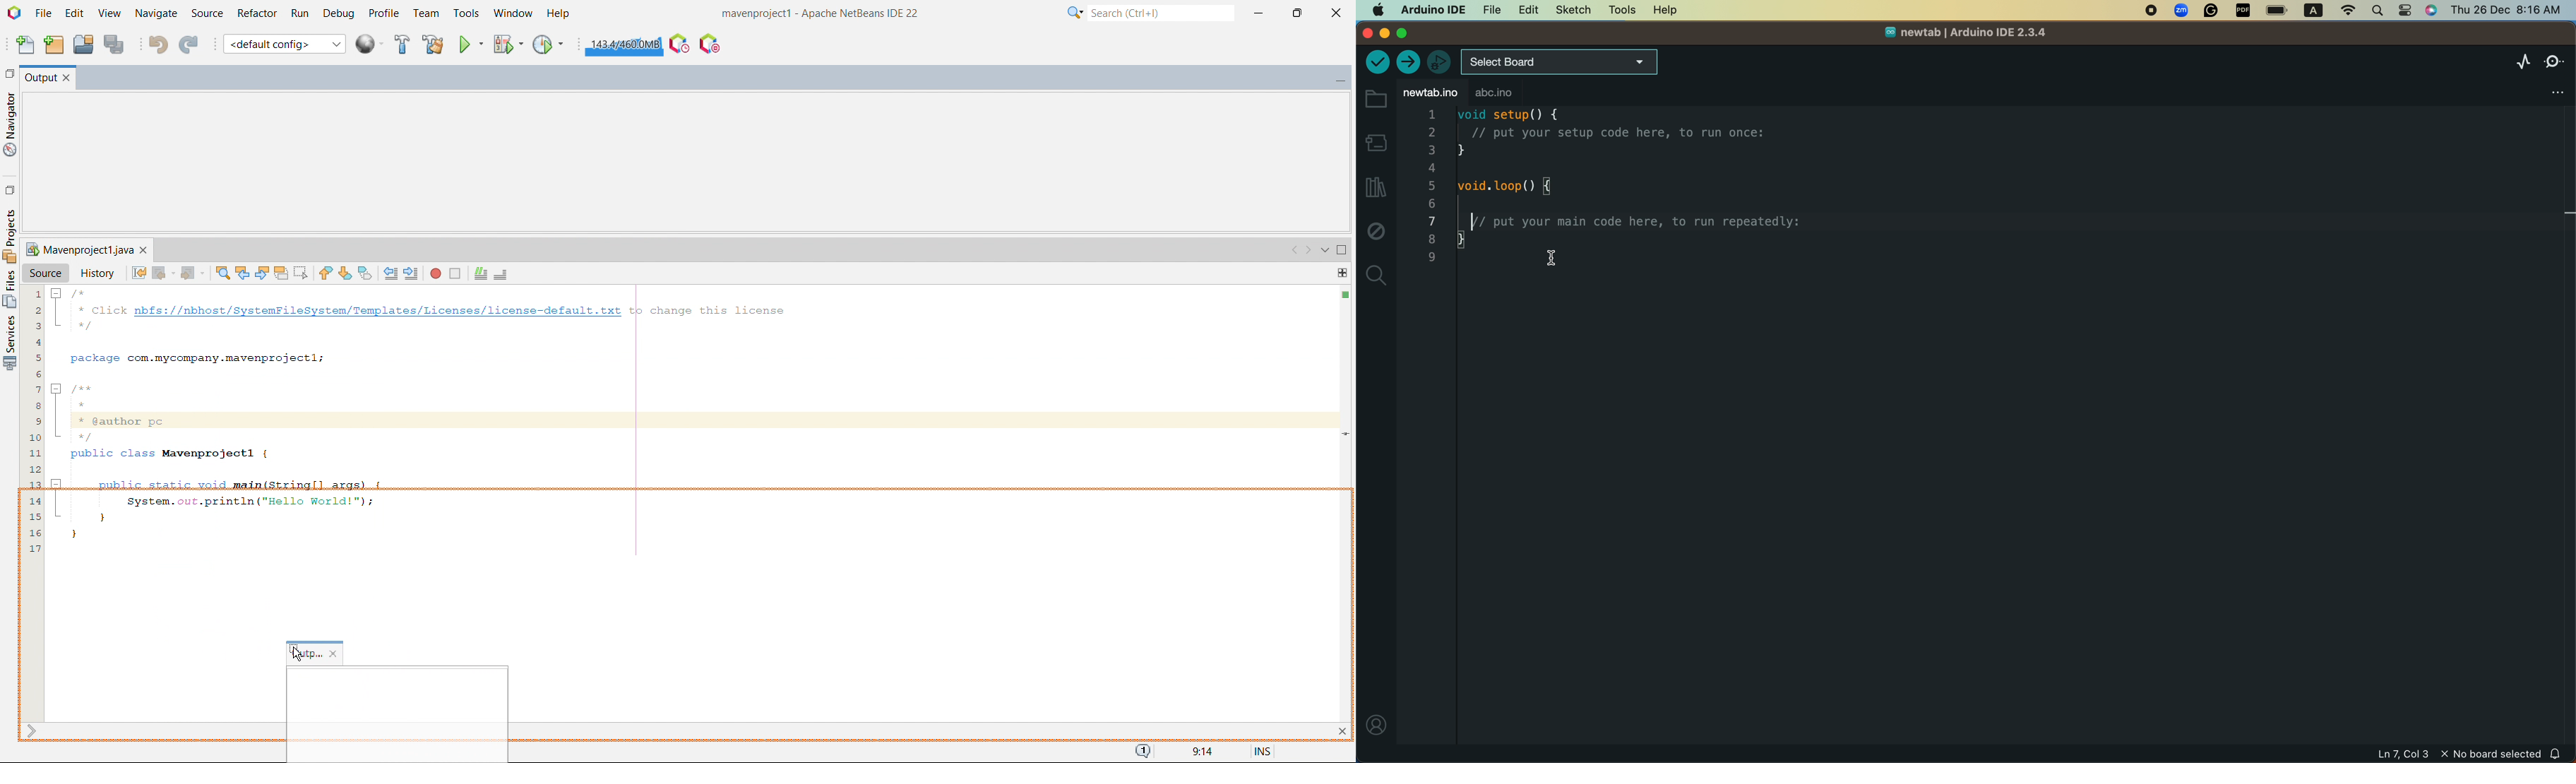 The image size is (2576, 784). I want to click on close, so click(1337, 13).